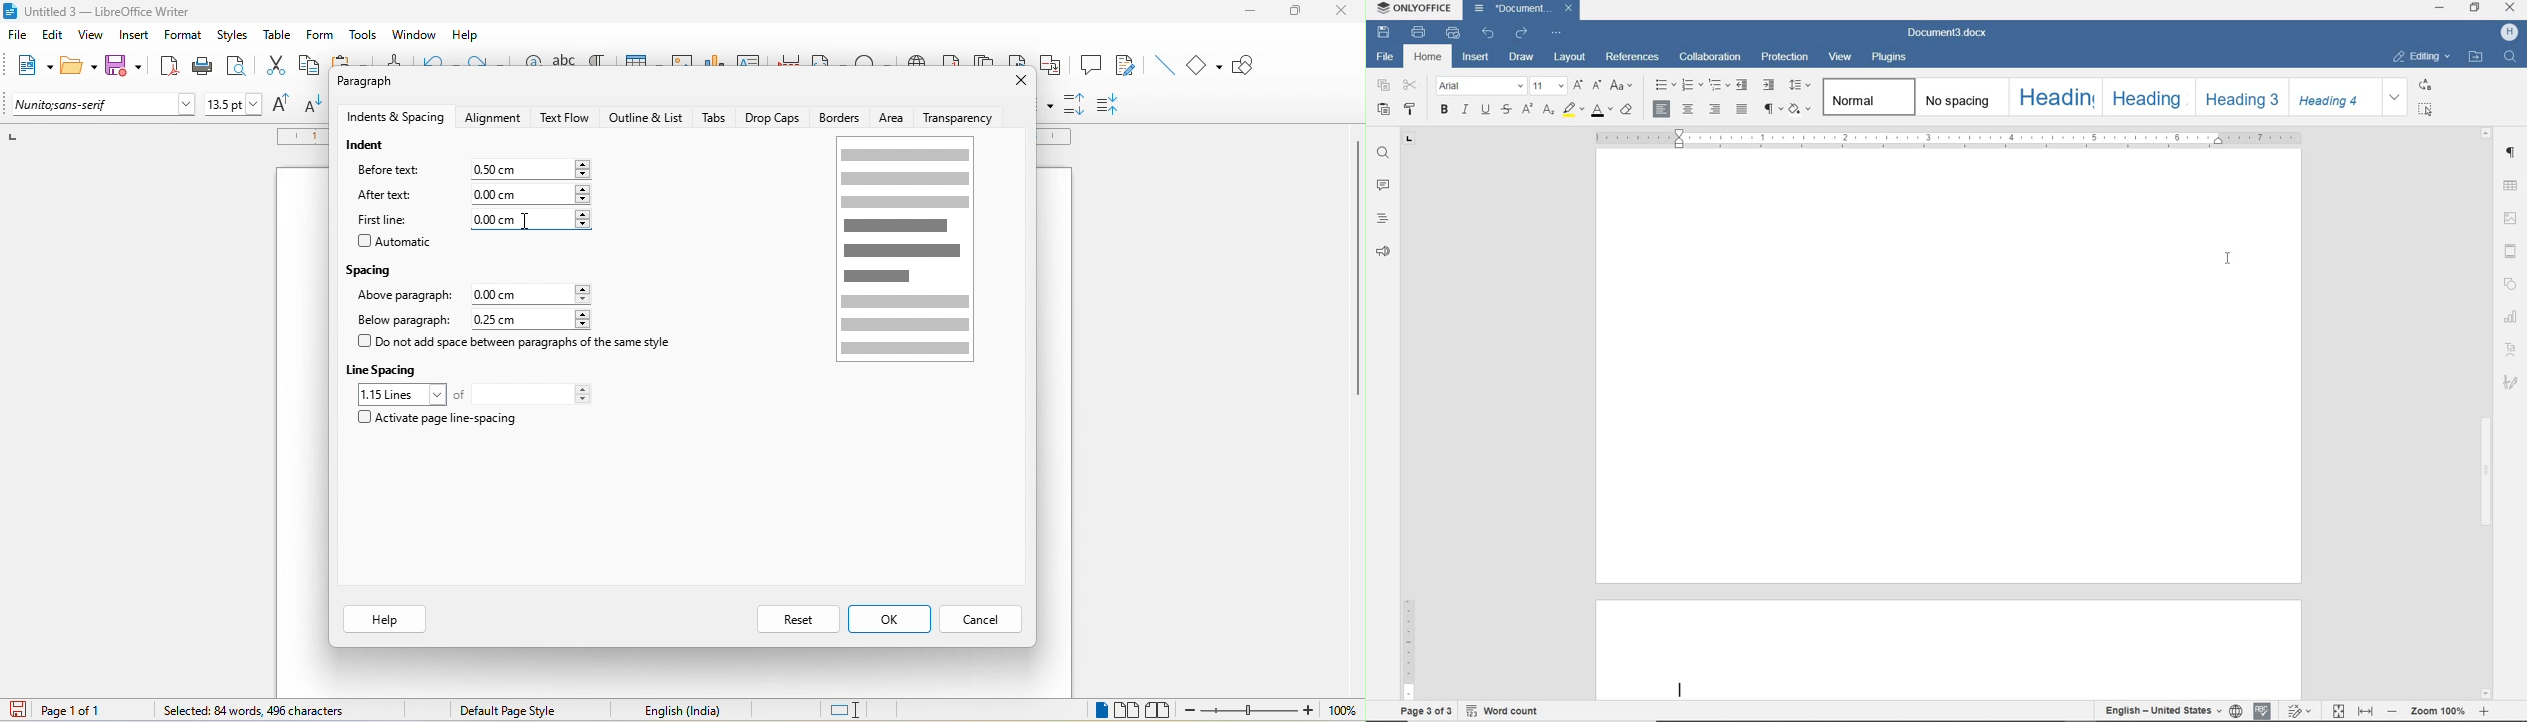 Image resolution: width=2548 pixels, height=728 pixels. Describe the element at coordinates (710, 710) in the screenshot. I see `text language` at that location.